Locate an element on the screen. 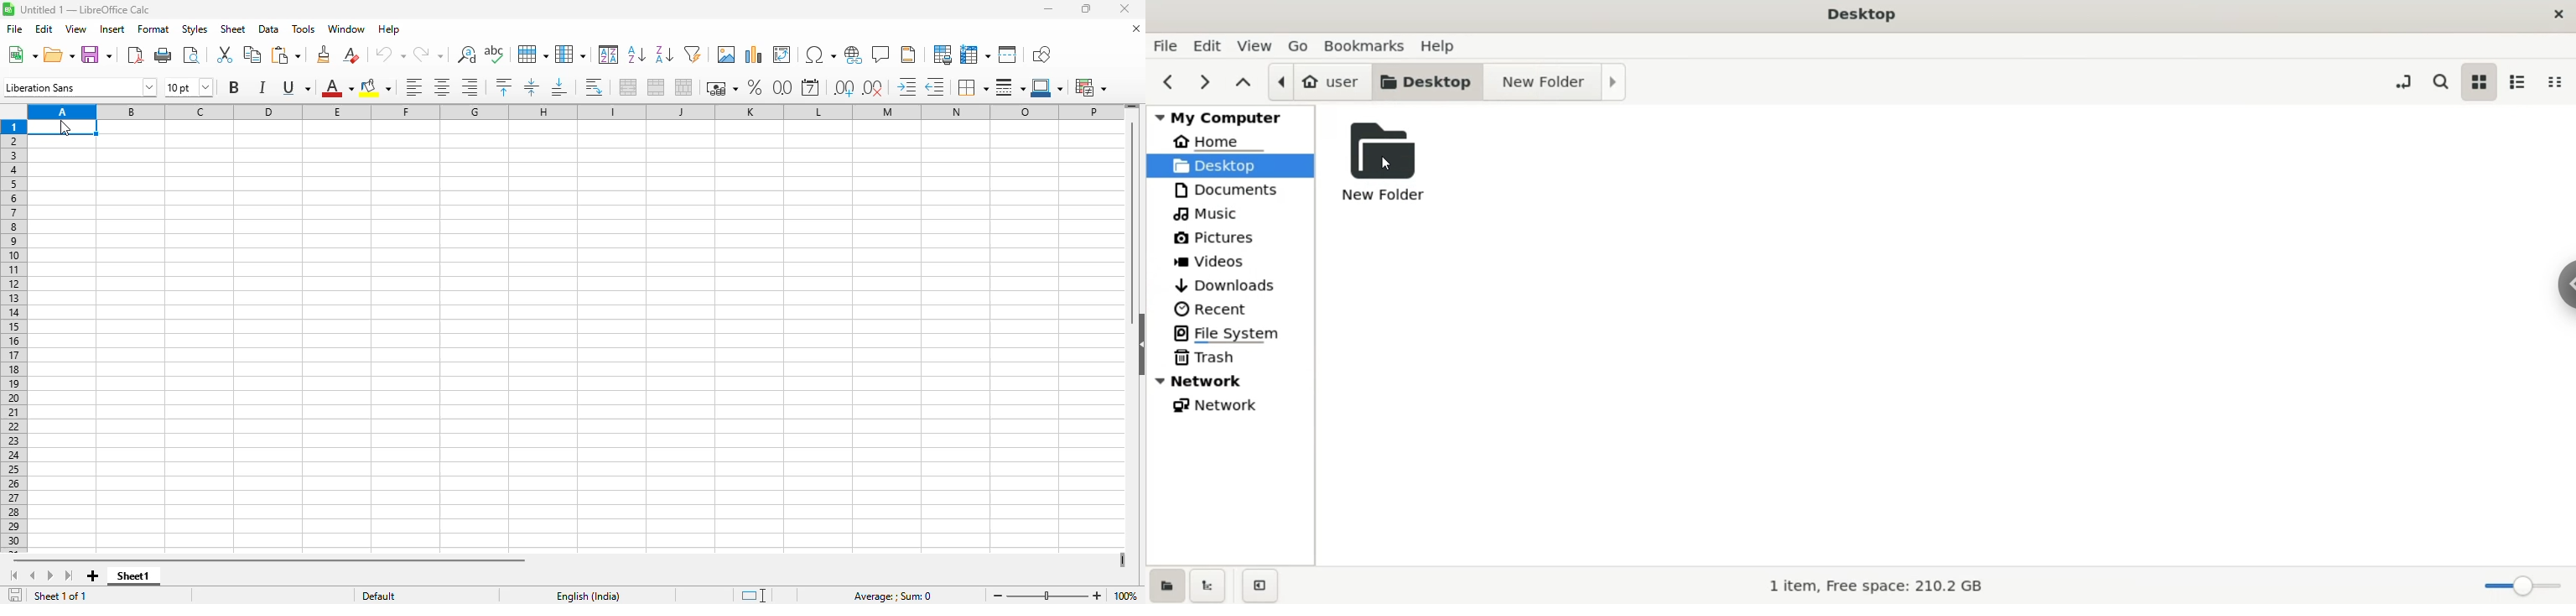 The height and width of the screenshot is (616, 2576). font size is located at coordinates (188, 86).